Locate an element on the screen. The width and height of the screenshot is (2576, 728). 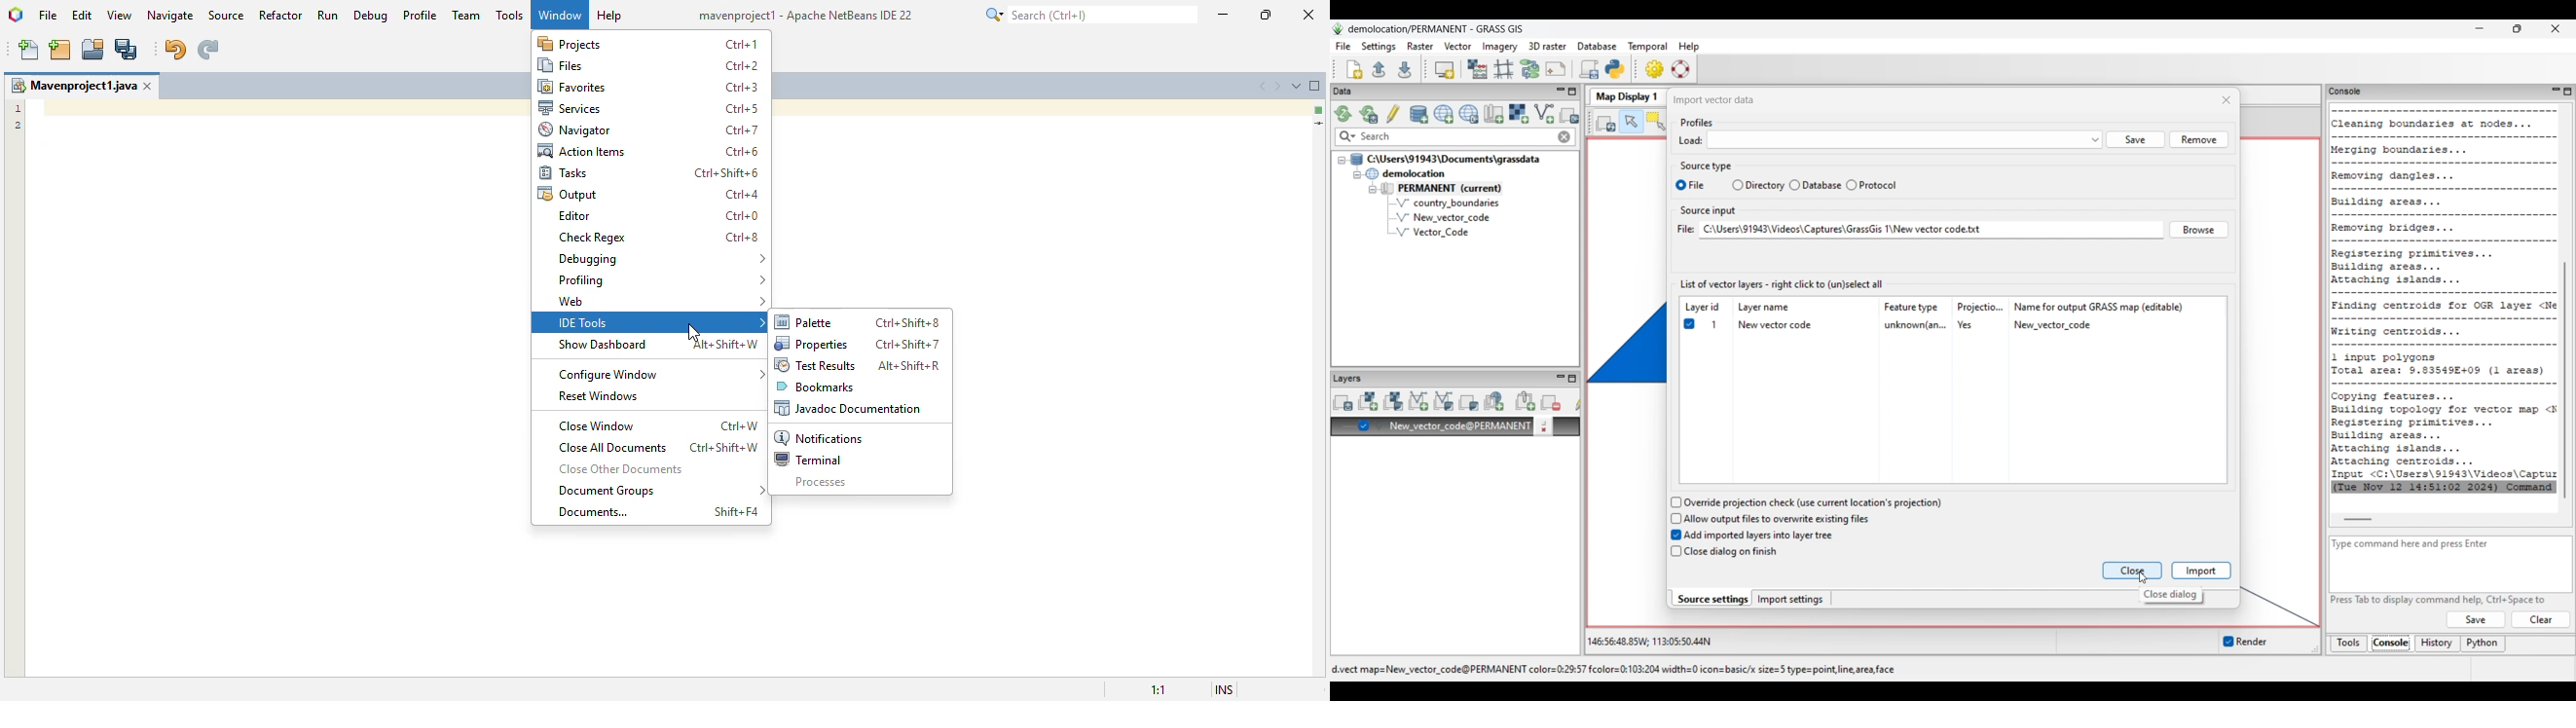
reset windows is located at coordinates (600, 395).